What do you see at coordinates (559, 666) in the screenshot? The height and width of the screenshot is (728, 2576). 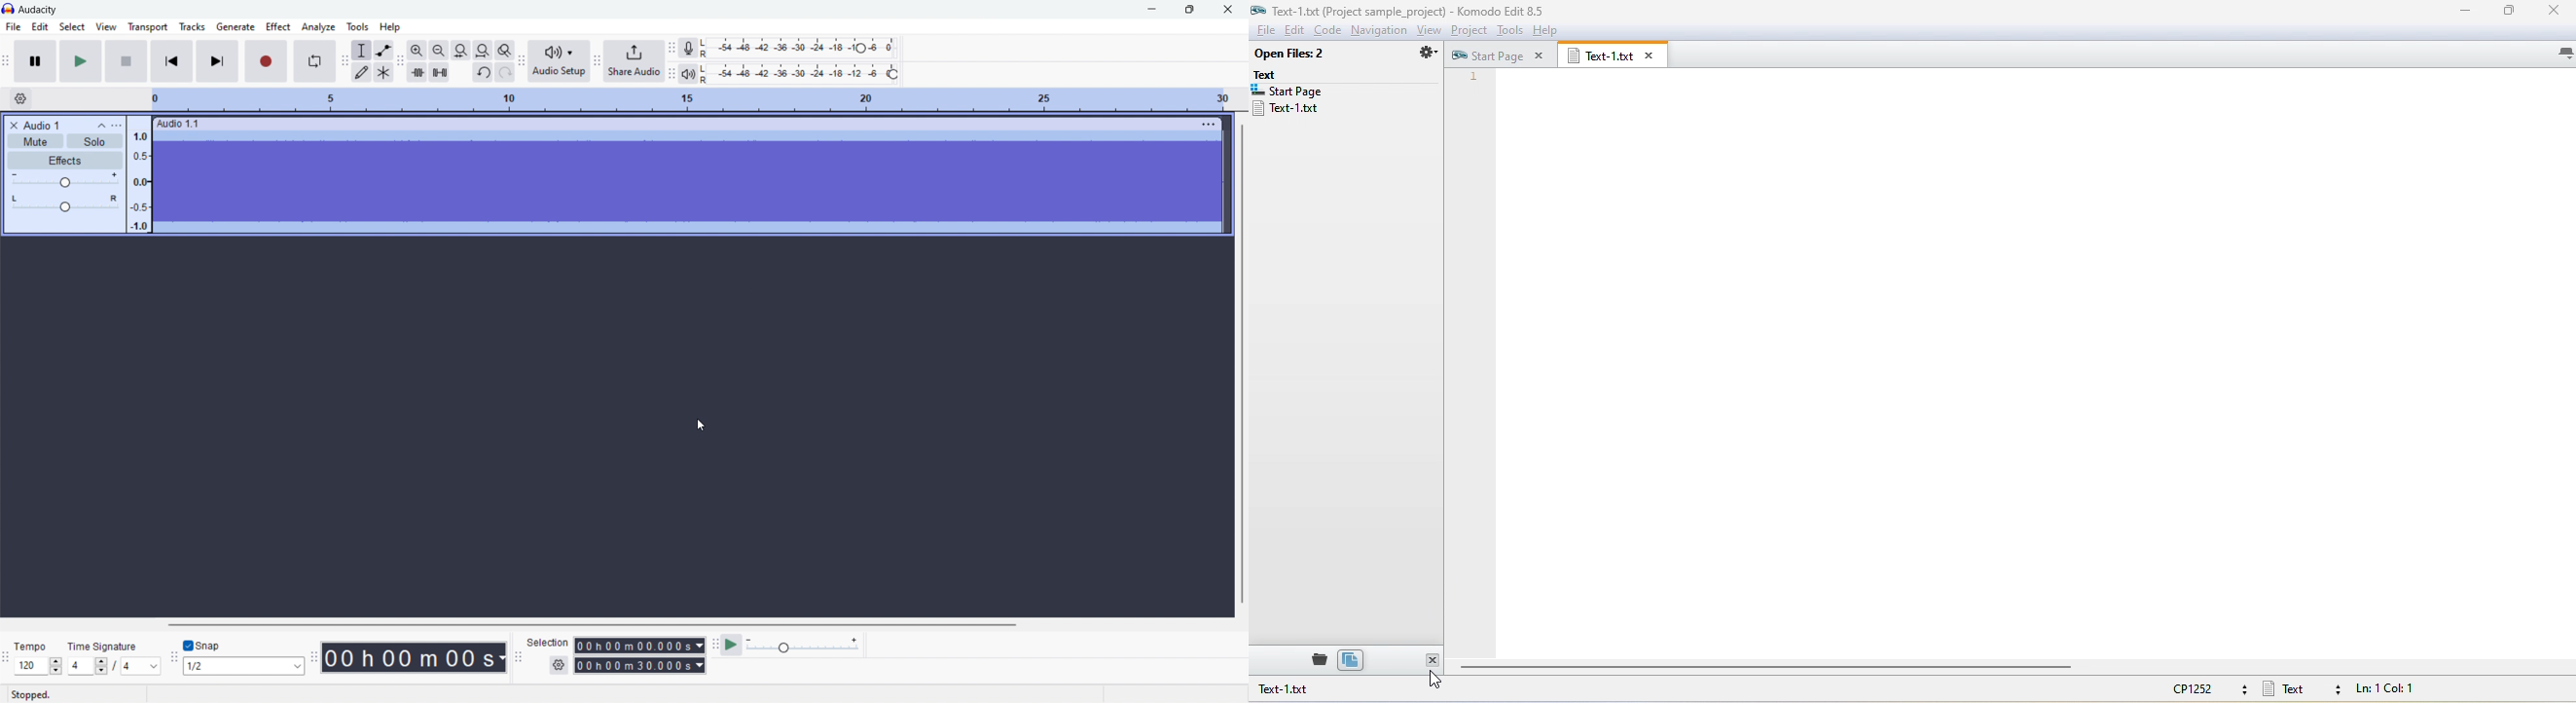 I see `settings` at bounding box center [559, 666].